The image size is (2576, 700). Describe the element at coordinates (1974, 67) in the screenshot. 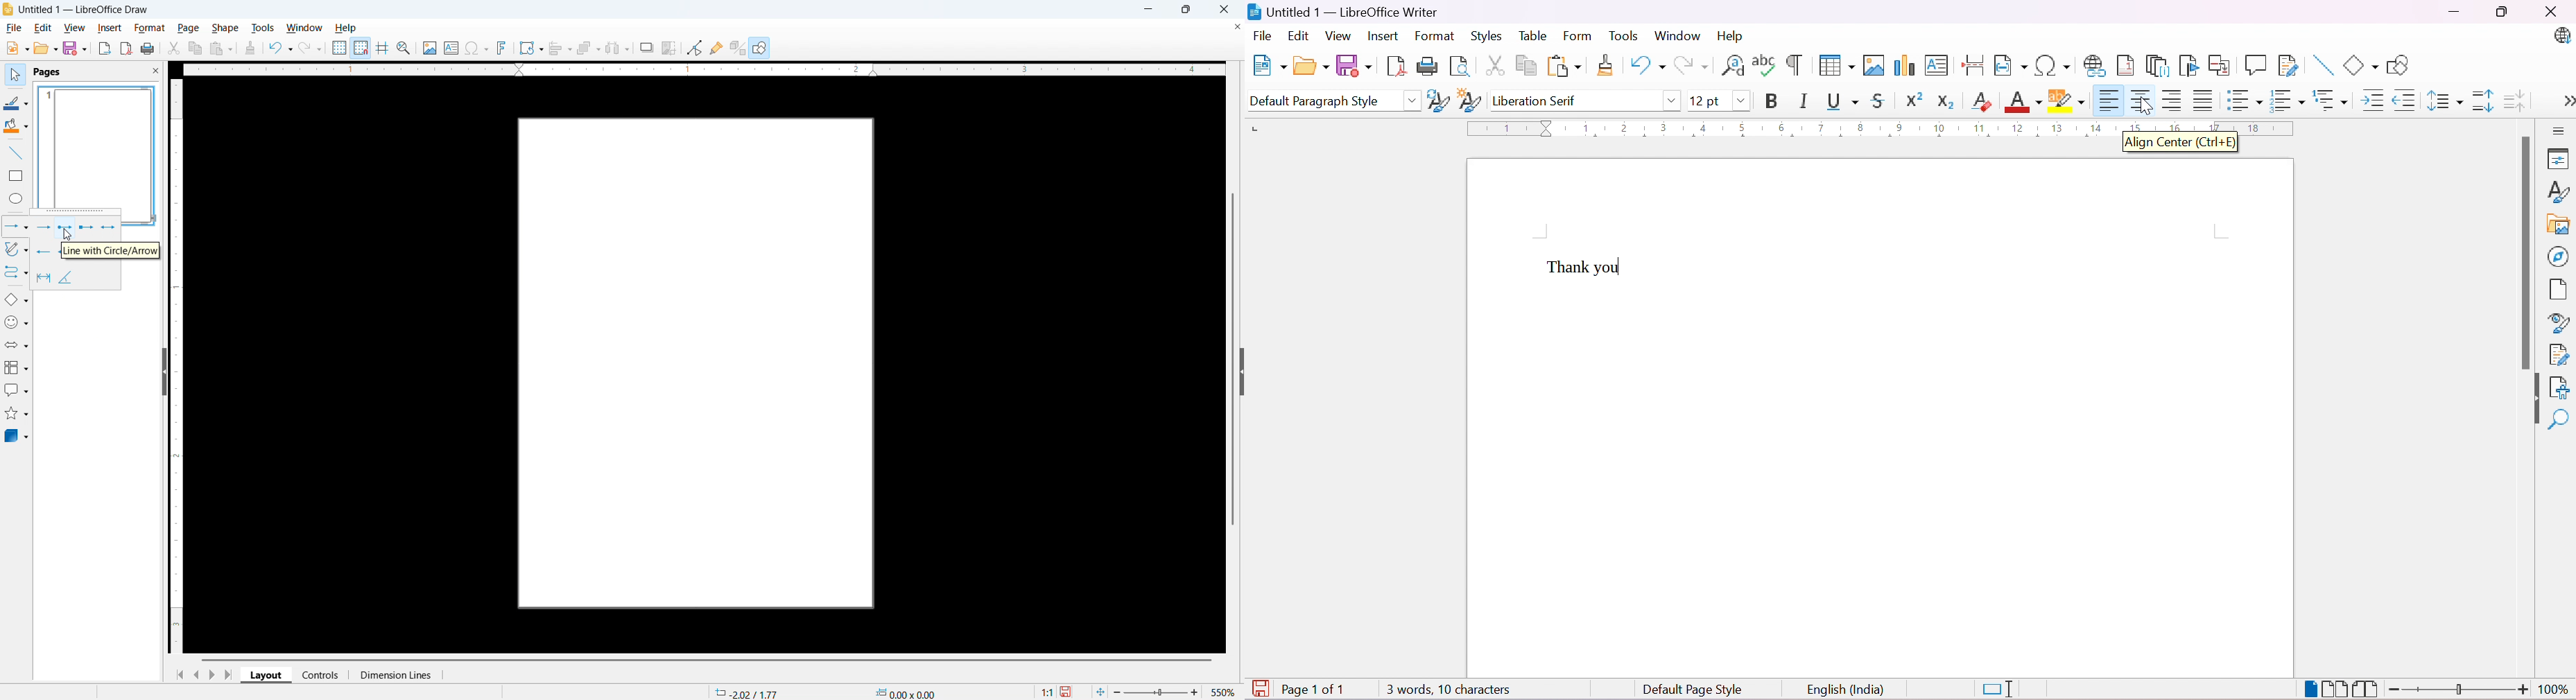

I see `Insert Page Break` at that location.